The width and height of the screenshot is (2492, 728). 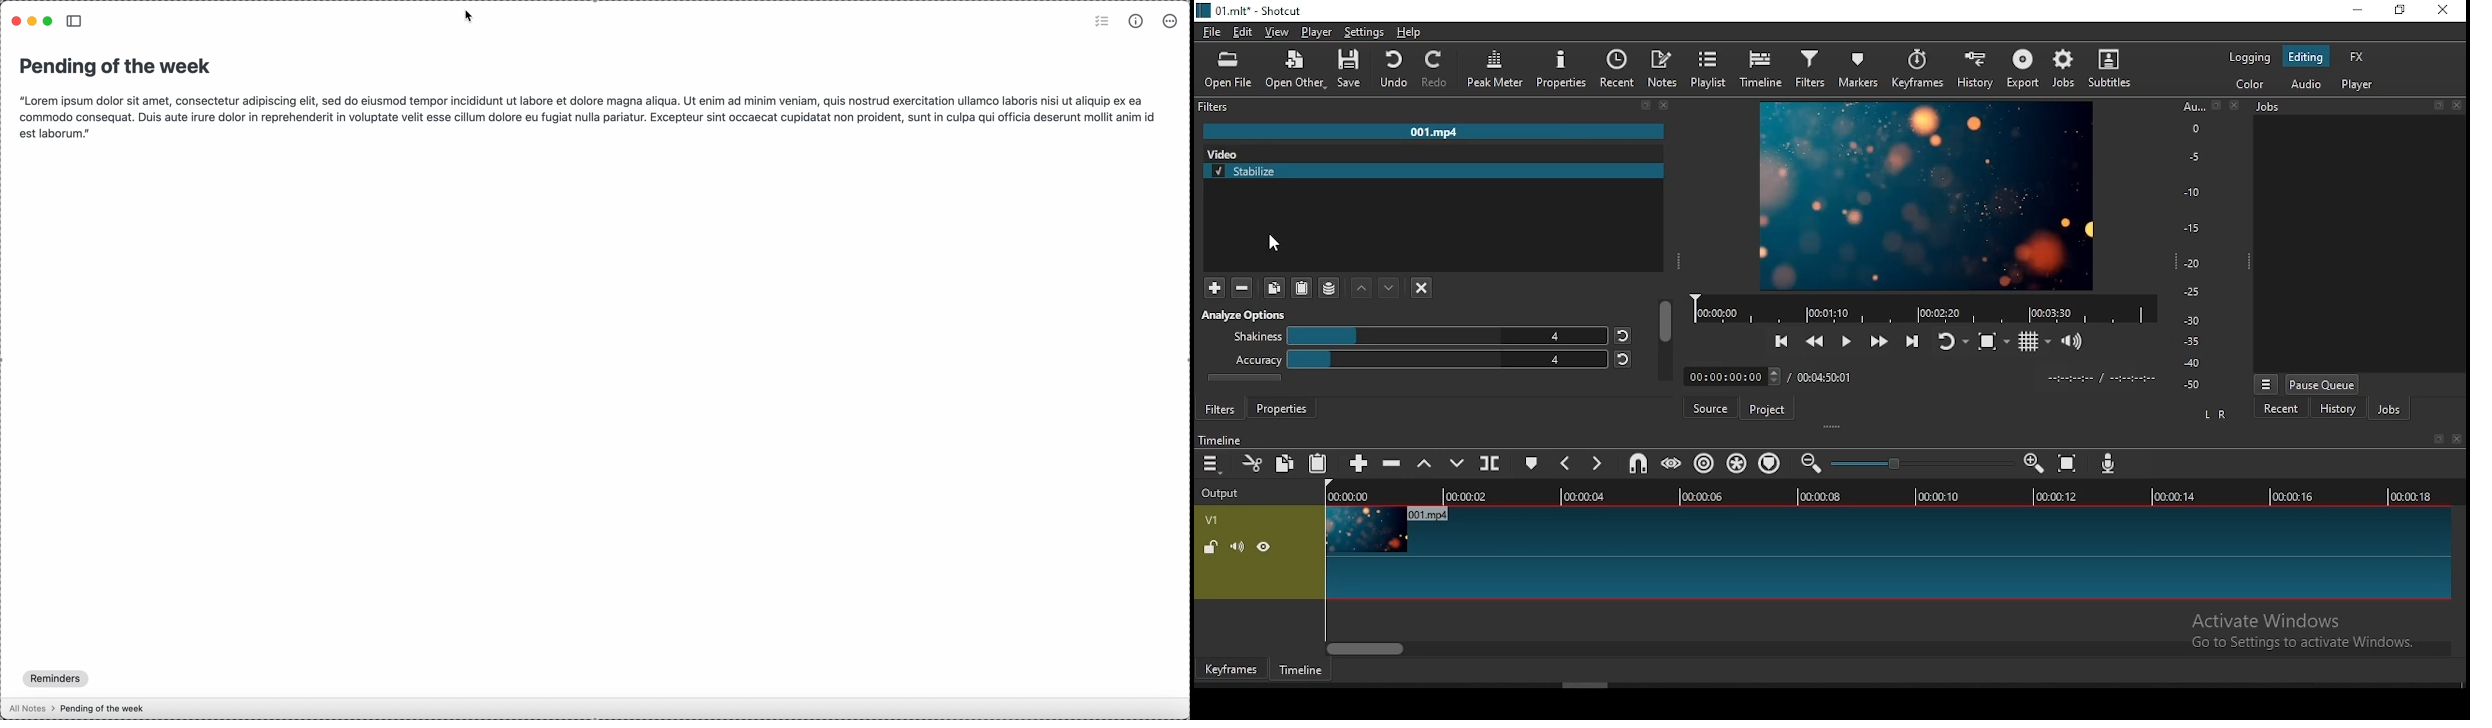 I want to click on pending of the week, so click(x=117, y=66).